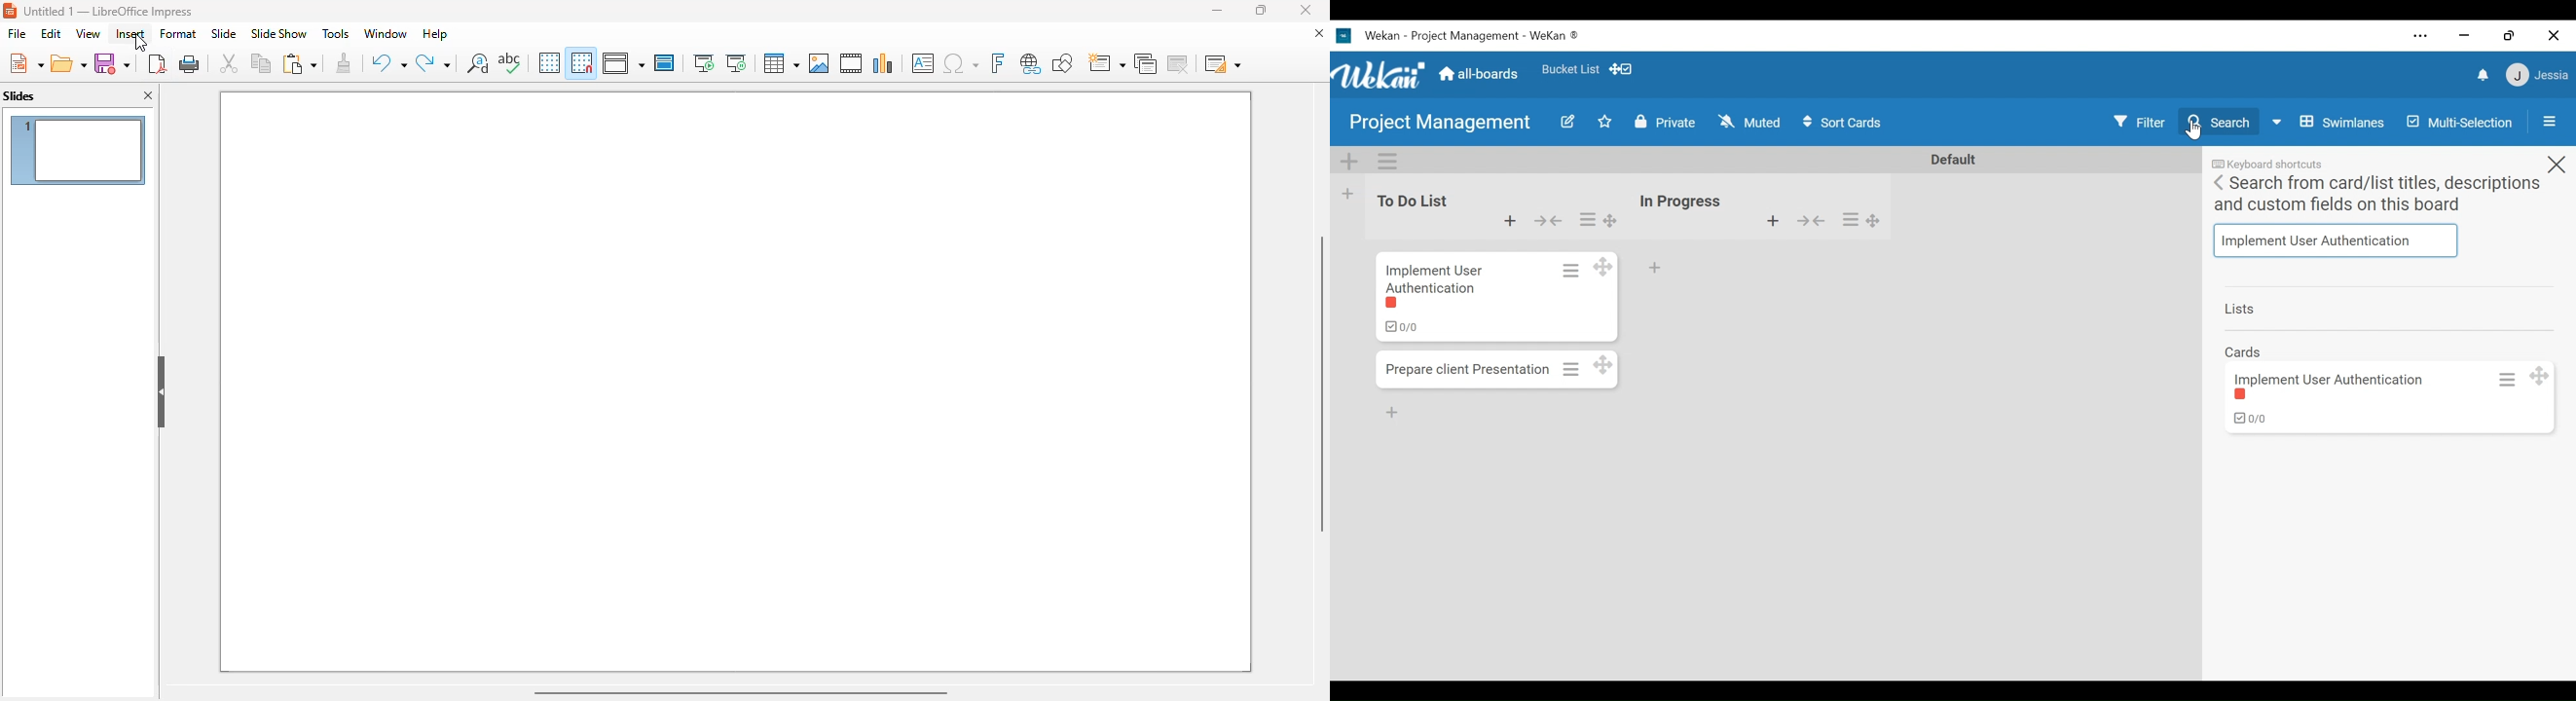 The image size is (2576, 728). What do you see at coordinates (1572, 368) in the screenshot?
I see `Card actions` at bounding box center [1572, 368].